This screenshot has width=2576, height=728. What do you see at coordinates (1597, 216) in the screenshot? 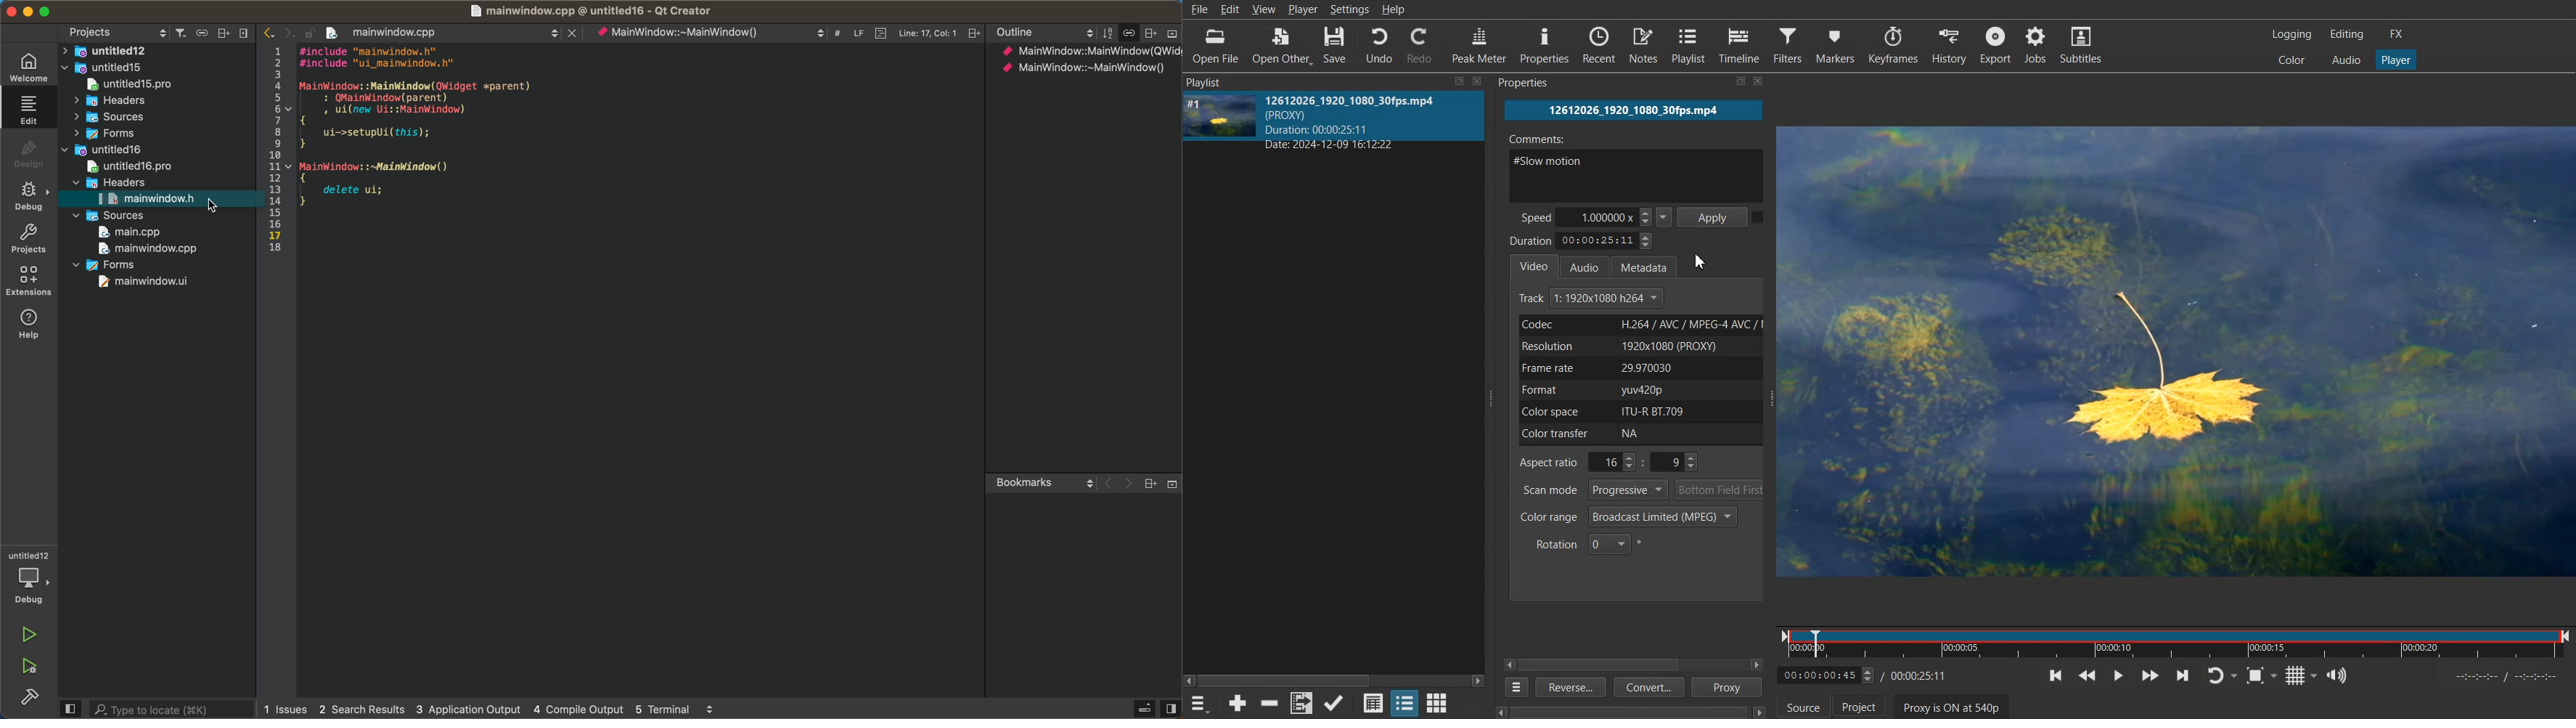
I see `Adjust Speed ` at bounding box center [1597, 216].